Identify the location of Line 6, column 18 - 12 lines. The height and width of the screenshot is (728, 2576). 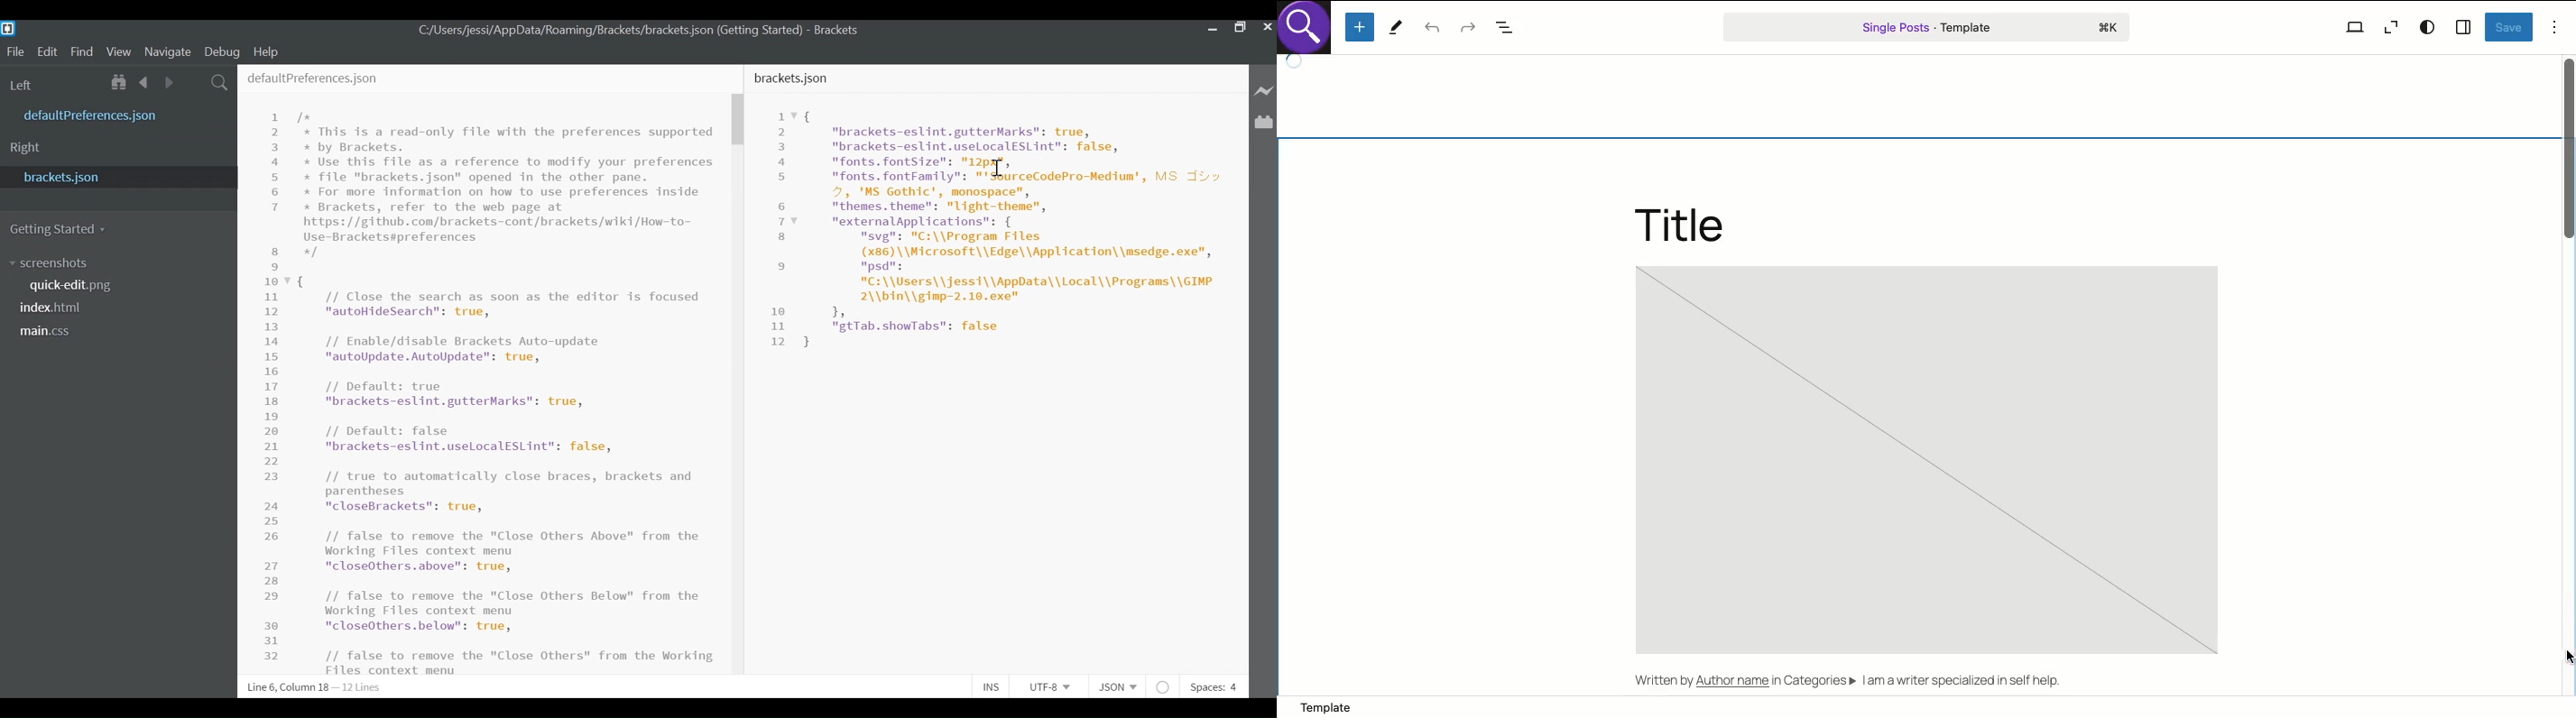
(317, 688).